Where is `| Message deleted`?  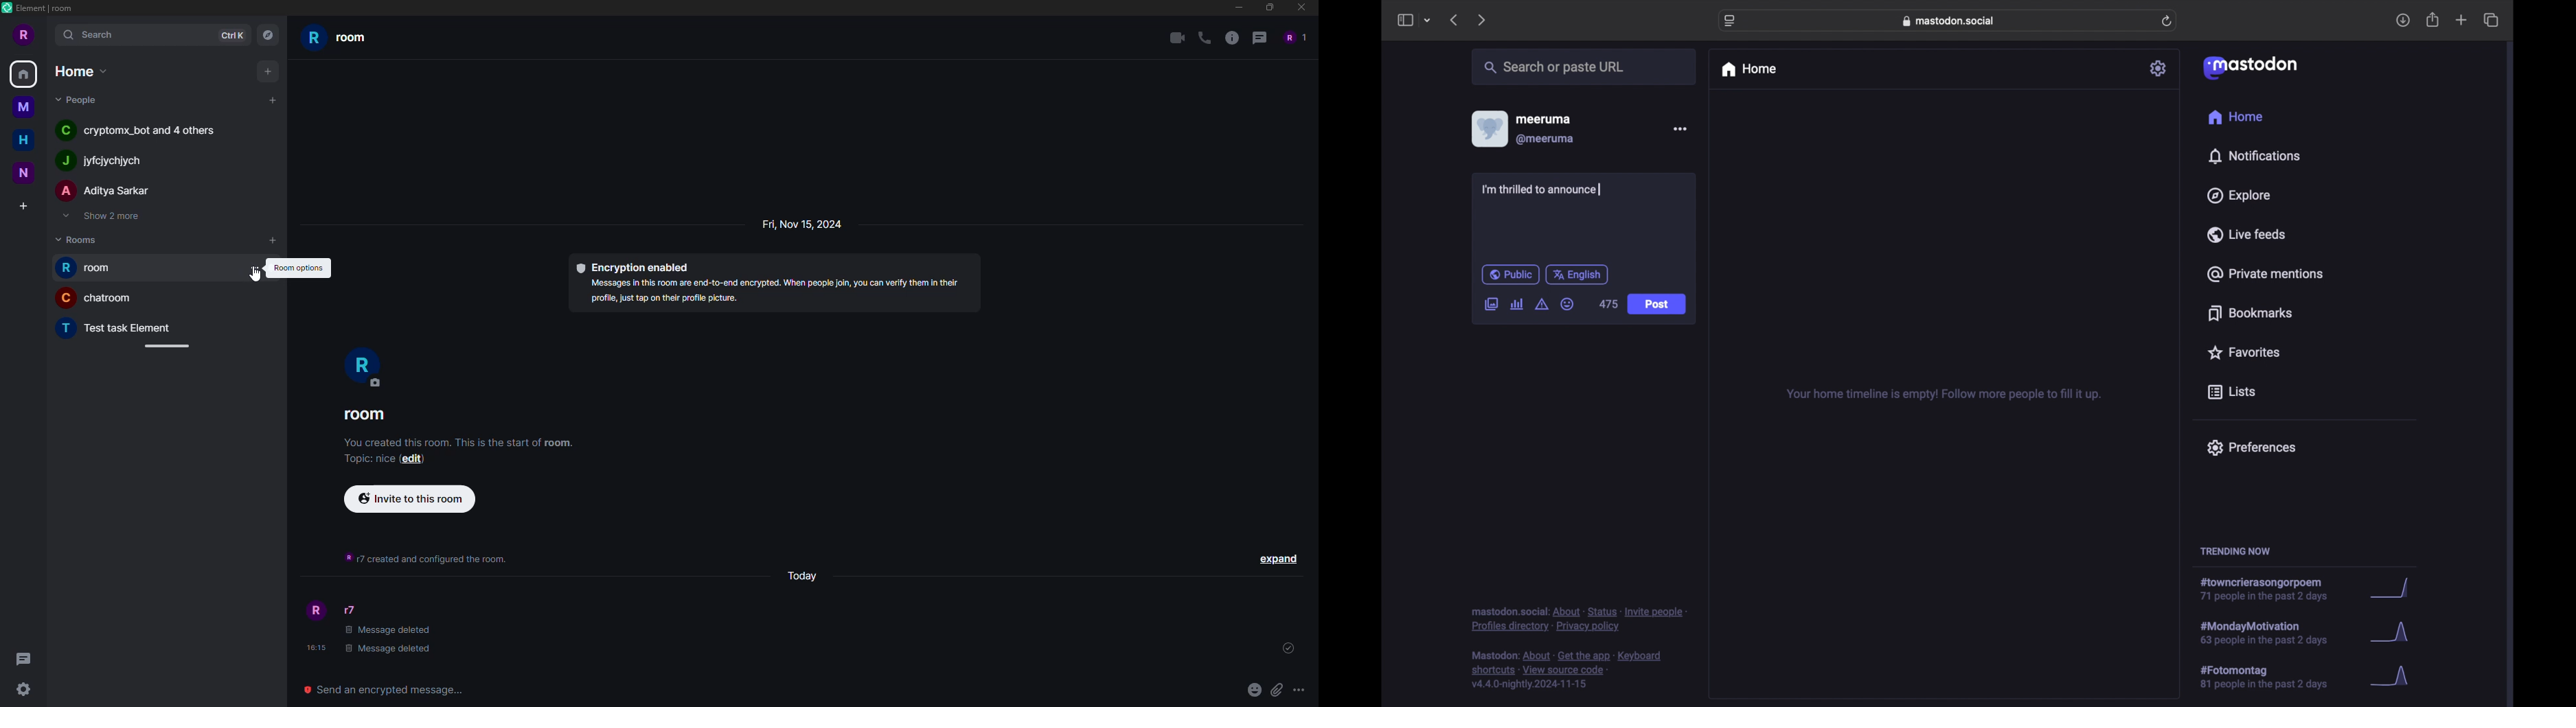 | Message deleted is located at coordinates (390, 651).